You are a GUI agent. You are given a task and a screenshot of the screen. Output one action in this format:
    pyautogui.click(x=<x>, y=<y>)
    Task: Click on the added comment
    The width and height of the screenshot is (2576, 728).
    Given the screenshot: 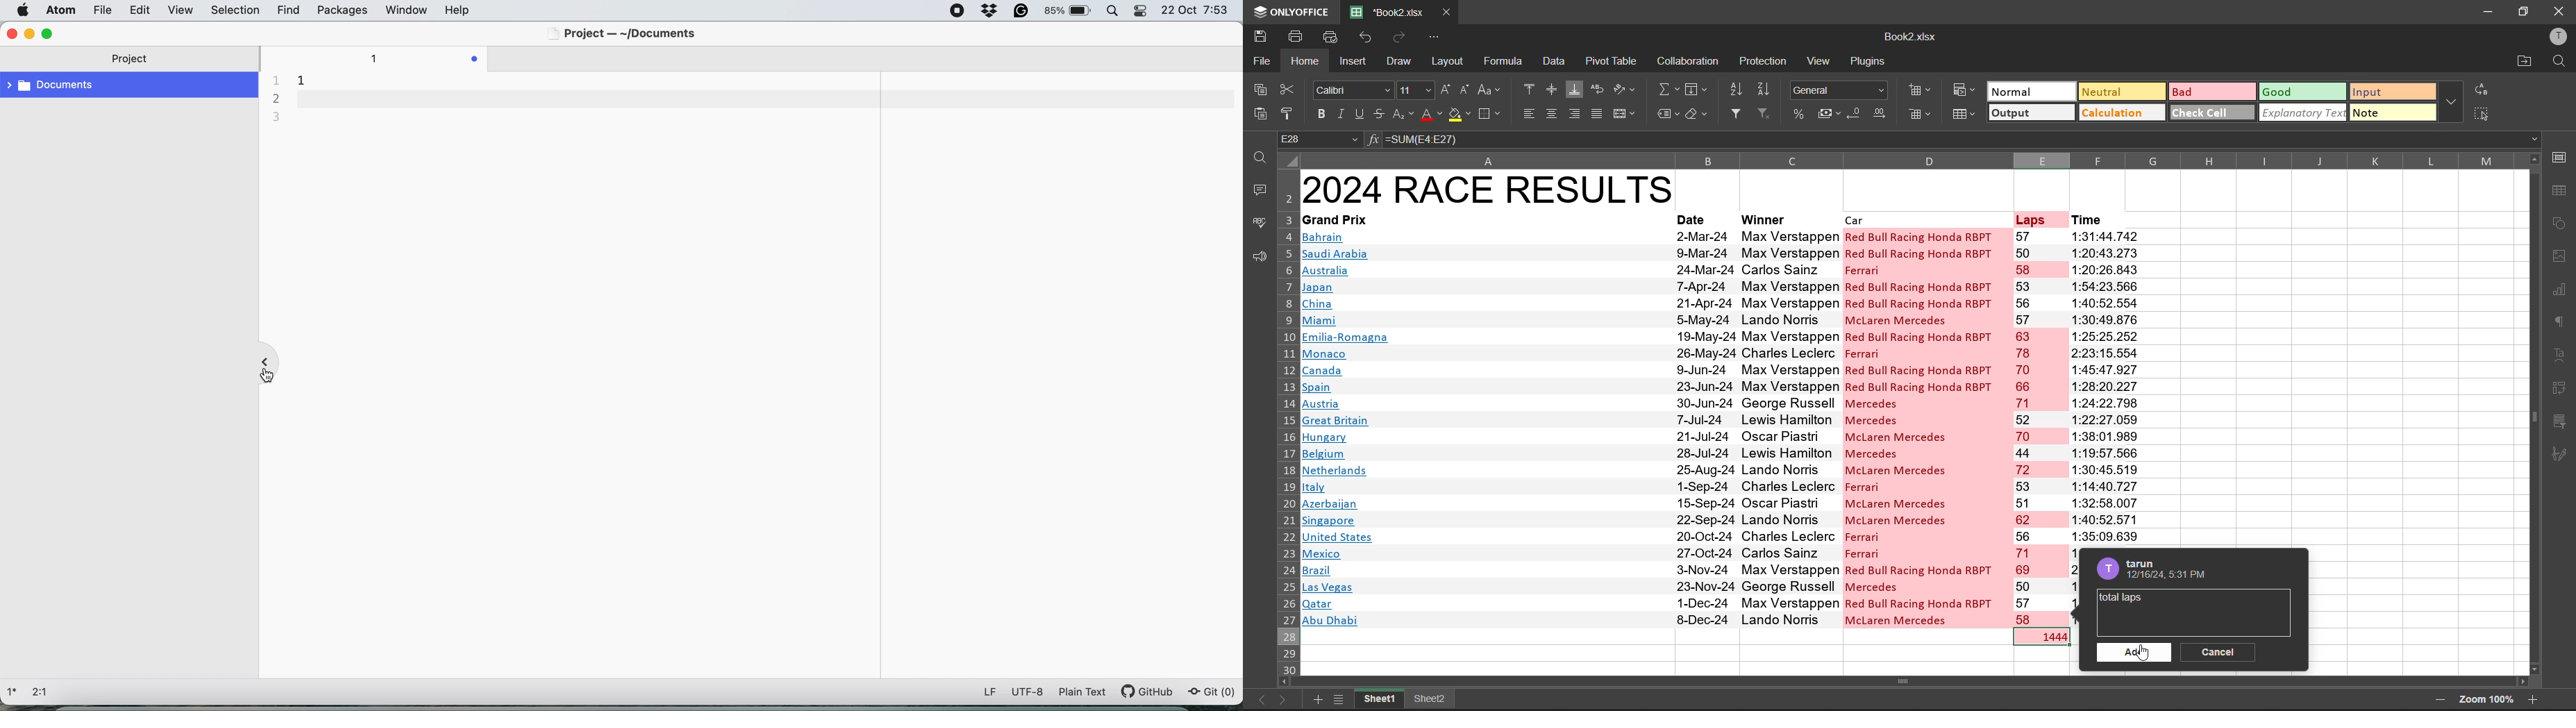 What is the action you would take?
    pyautogui.click(x=2121, y=599)
    